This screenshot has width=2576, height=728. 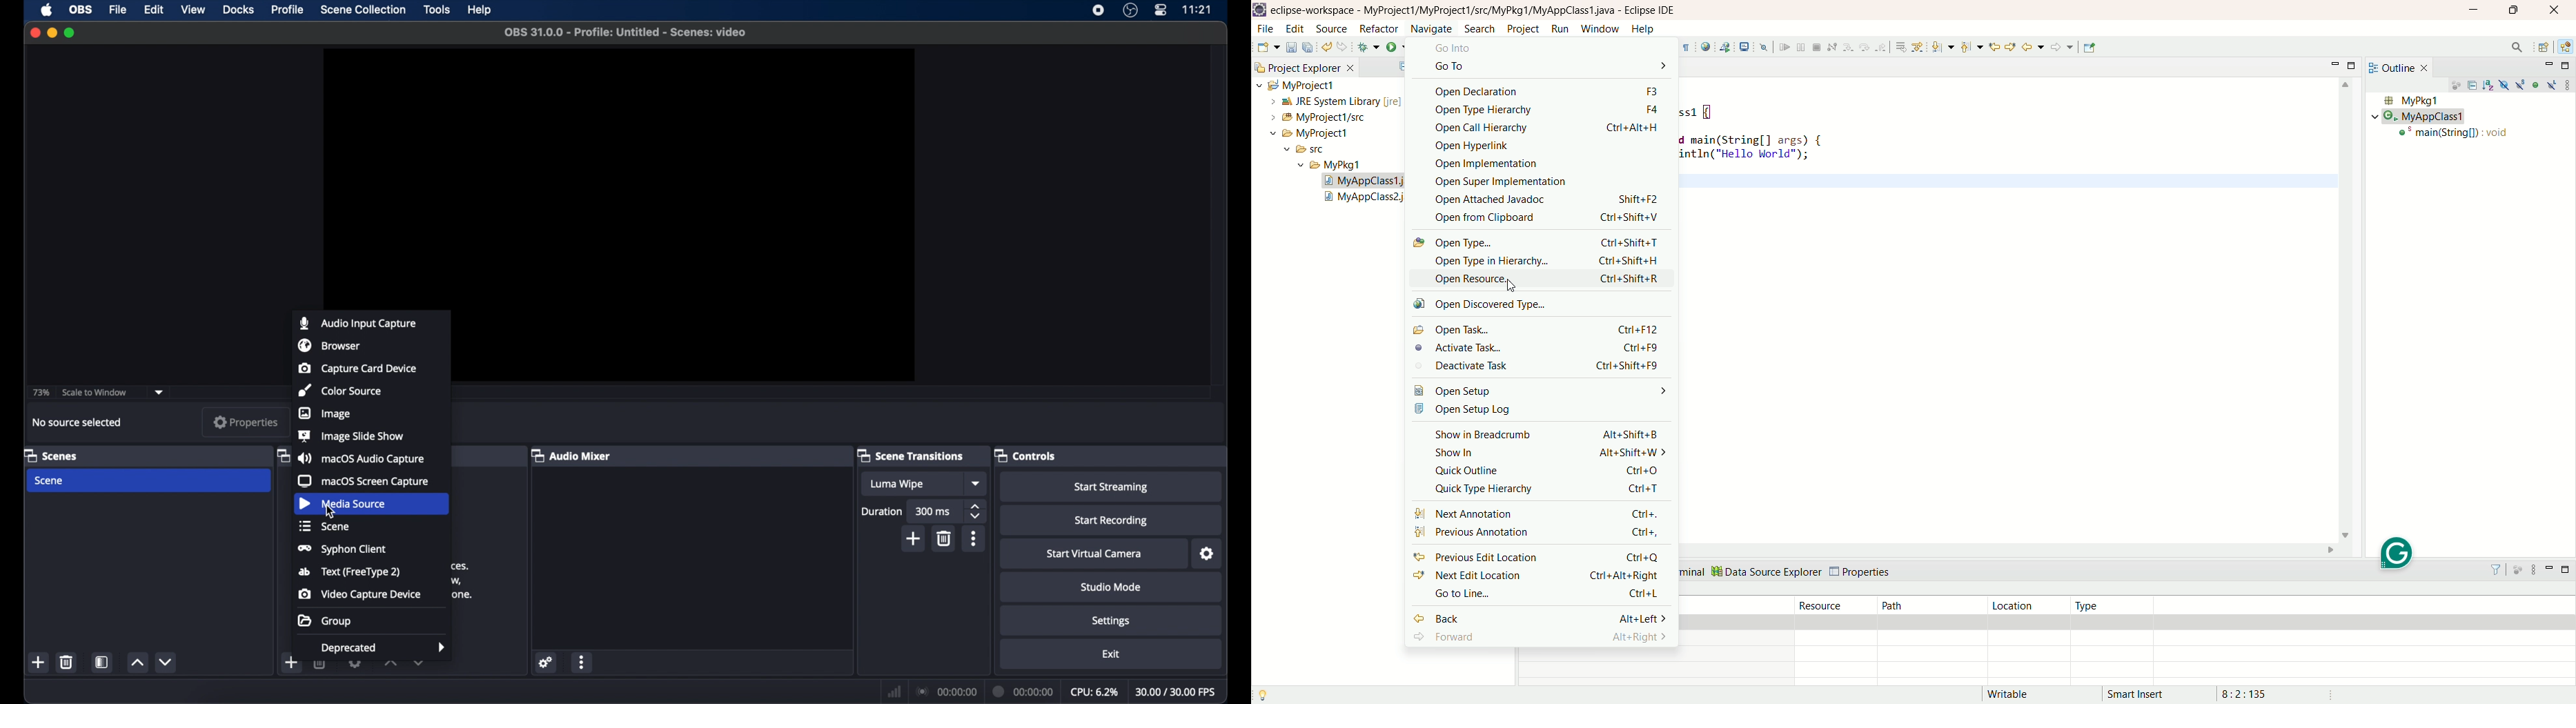 What do you see at coordinates (1294, 85) in the screenshot?
I see `my project1` at bounding box center [1294, 85].